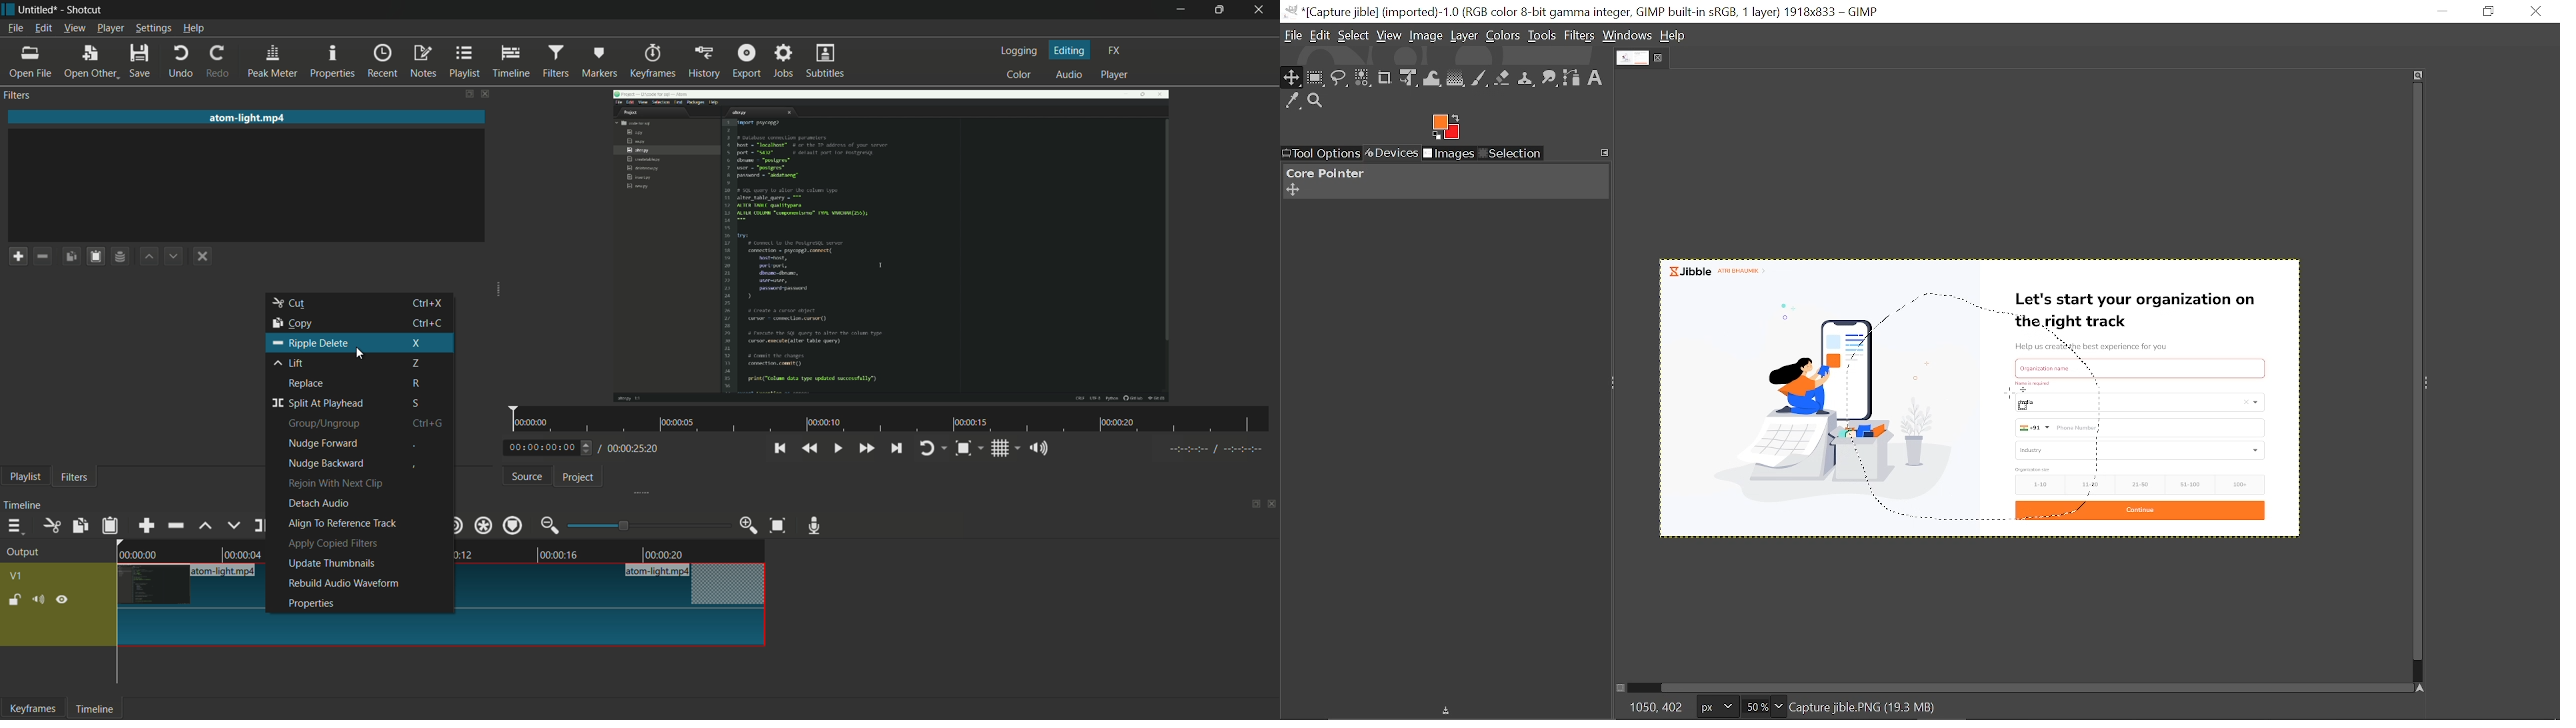  Describe the element at coordinates (327, 463) in the screenshot. I see `nudge backward` at that location.